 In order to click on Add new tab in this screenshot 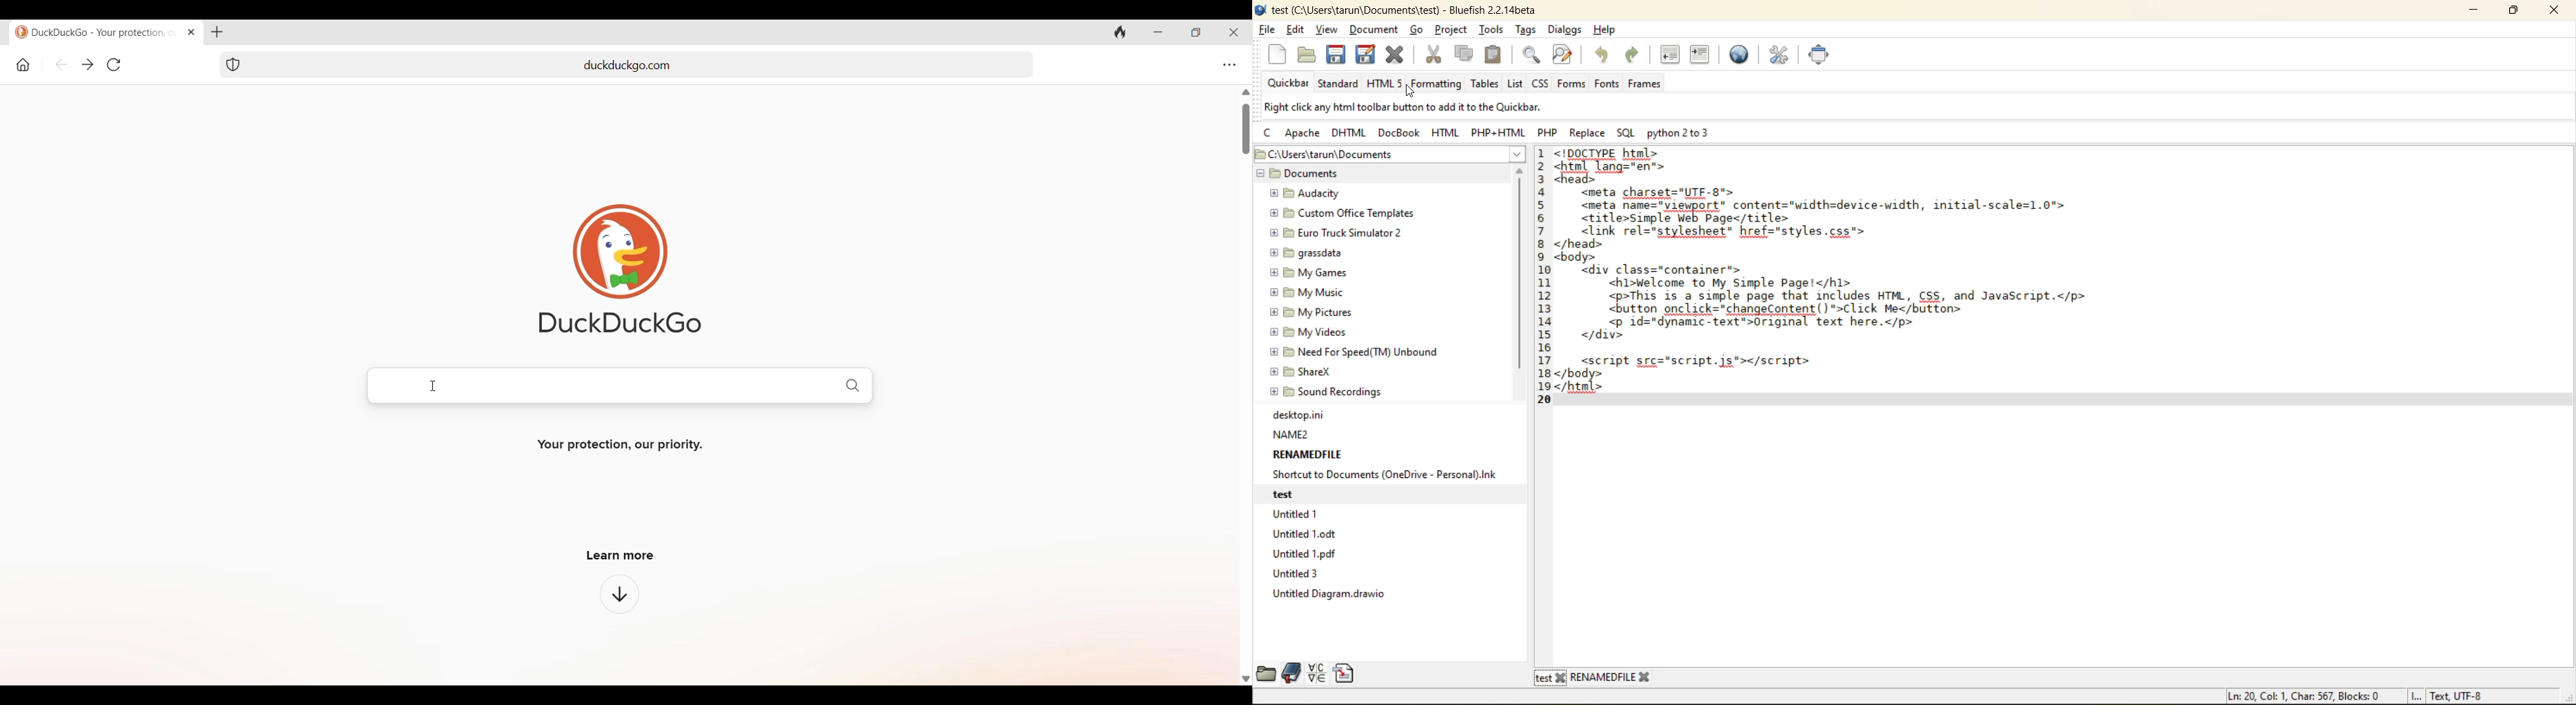, I will do `click(217, 32)`.